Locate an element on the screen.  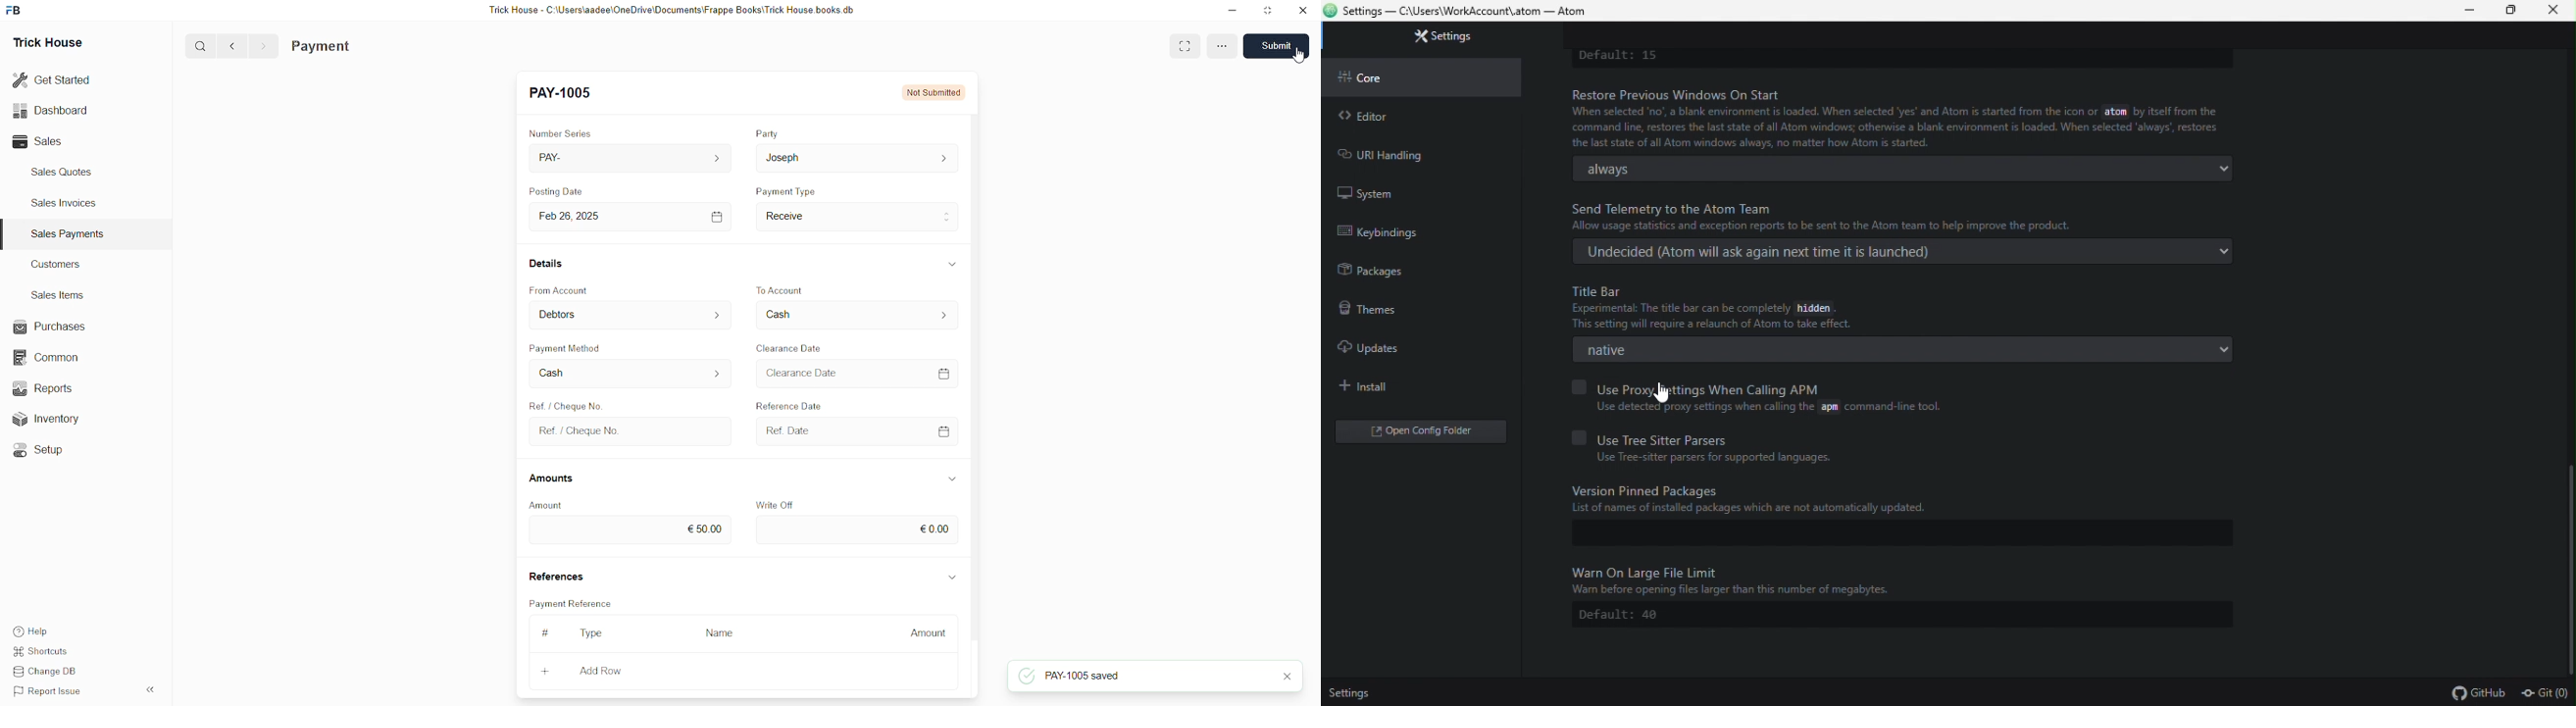
Reference Date is located at coordinates (789, 404).